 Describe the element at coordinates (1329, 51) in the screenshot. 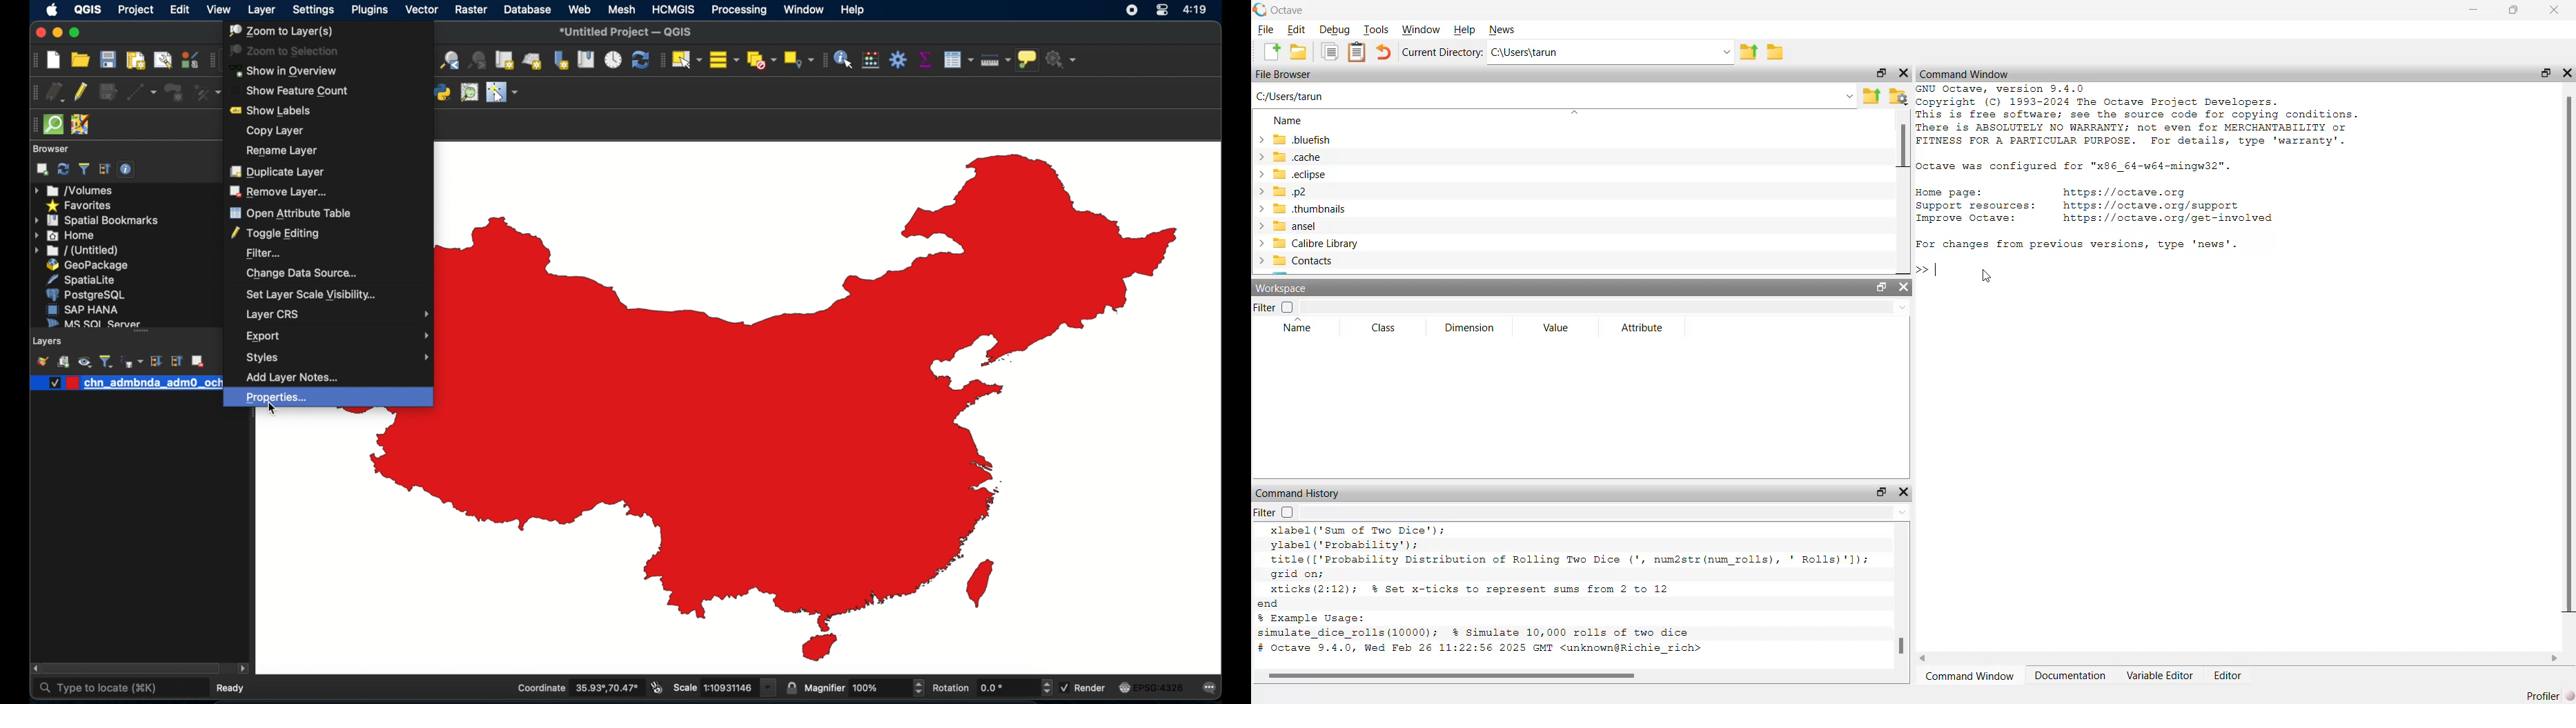

I see `Copy` at that location.